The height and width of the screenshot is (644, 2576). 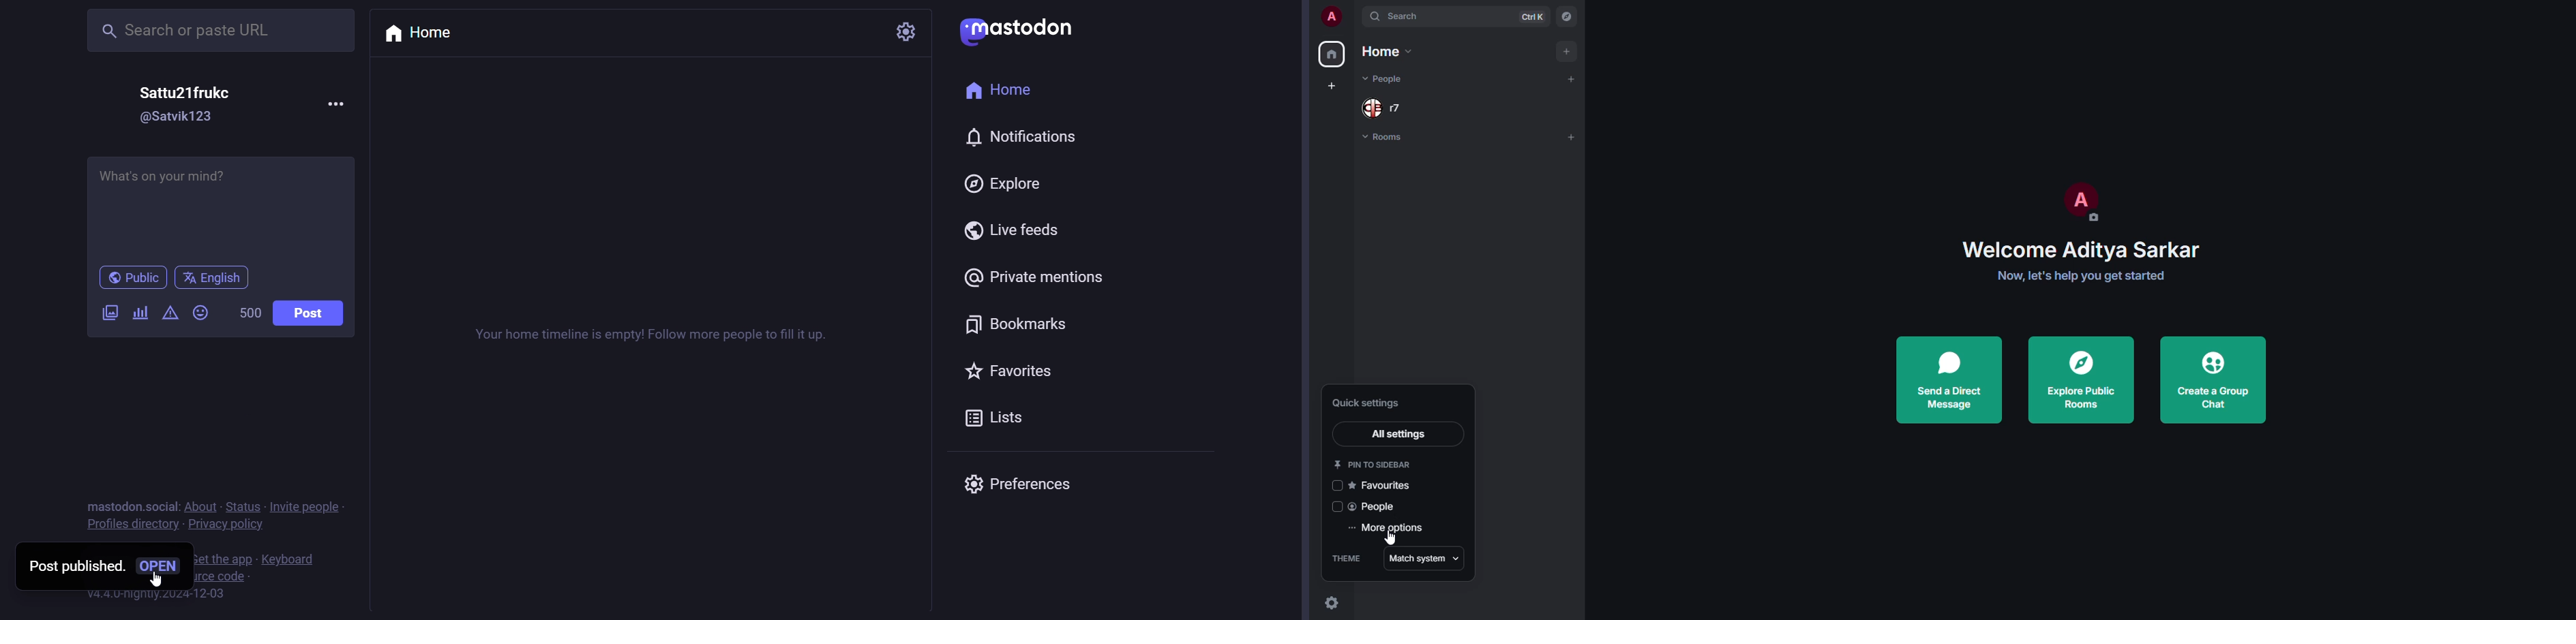 I want to click on post, so click(x=308, y=314).